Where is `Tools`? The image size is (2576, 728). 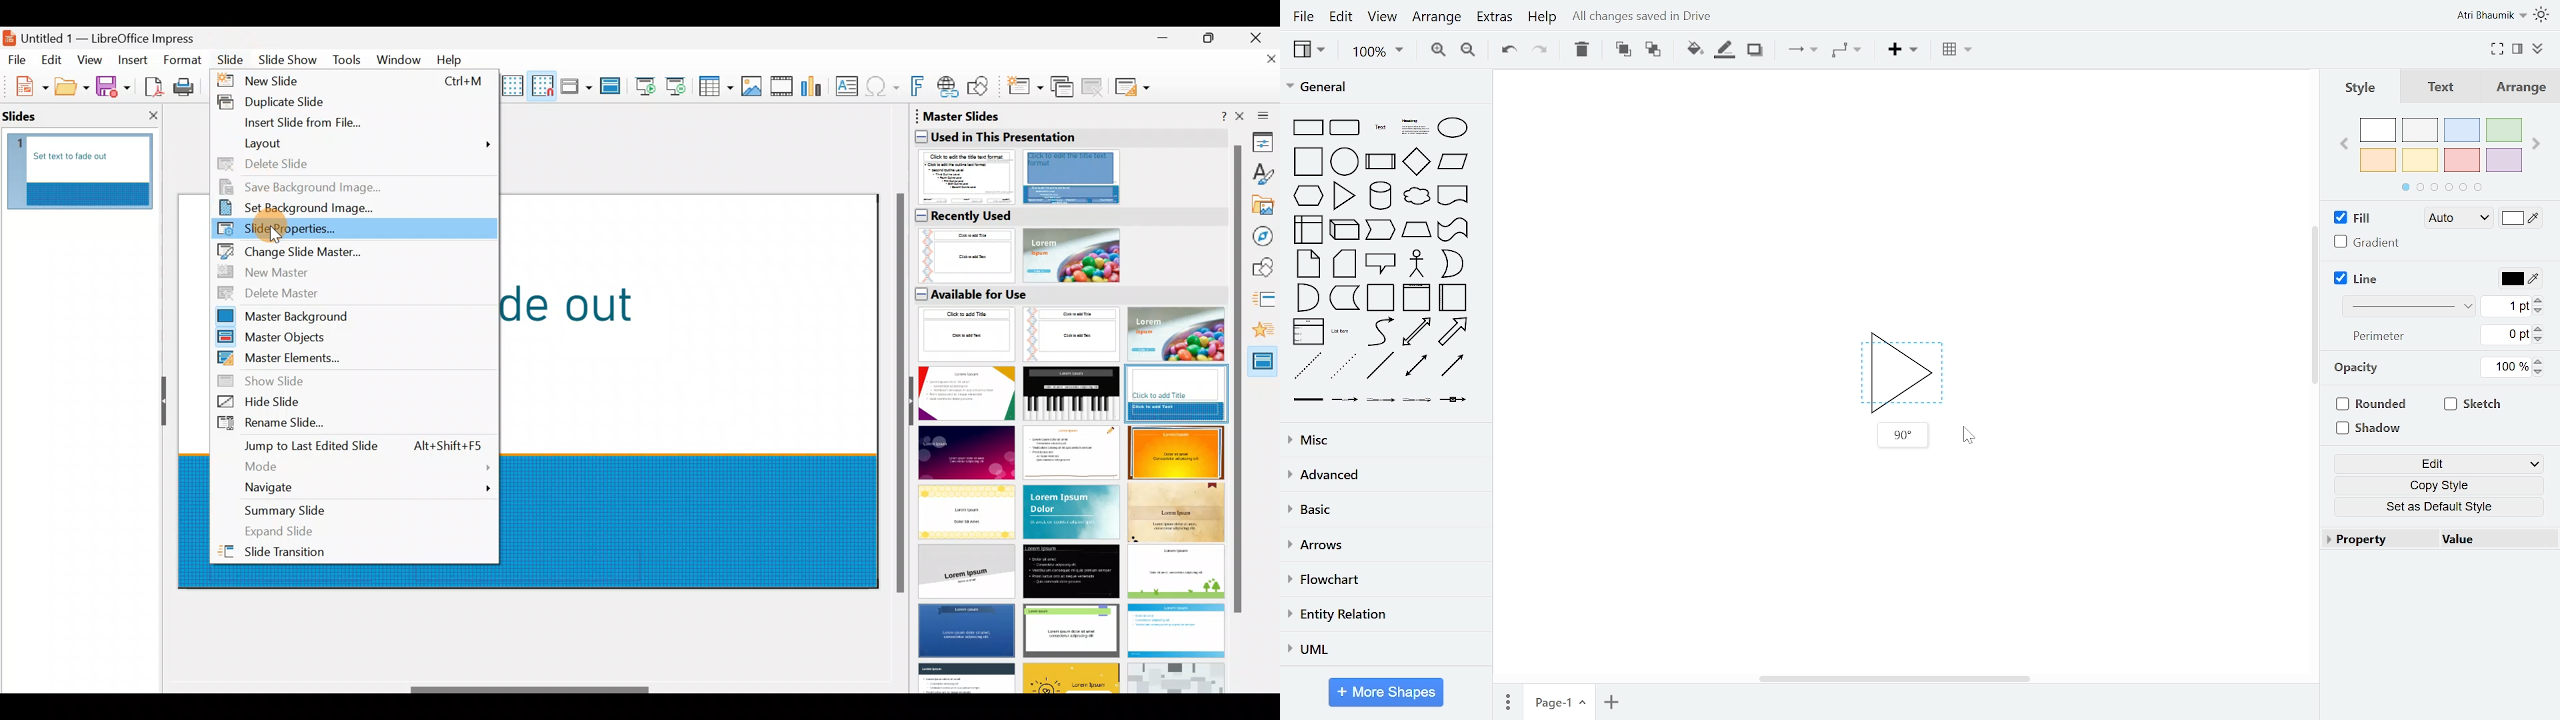
Tools is located at coordinates (348, 62).